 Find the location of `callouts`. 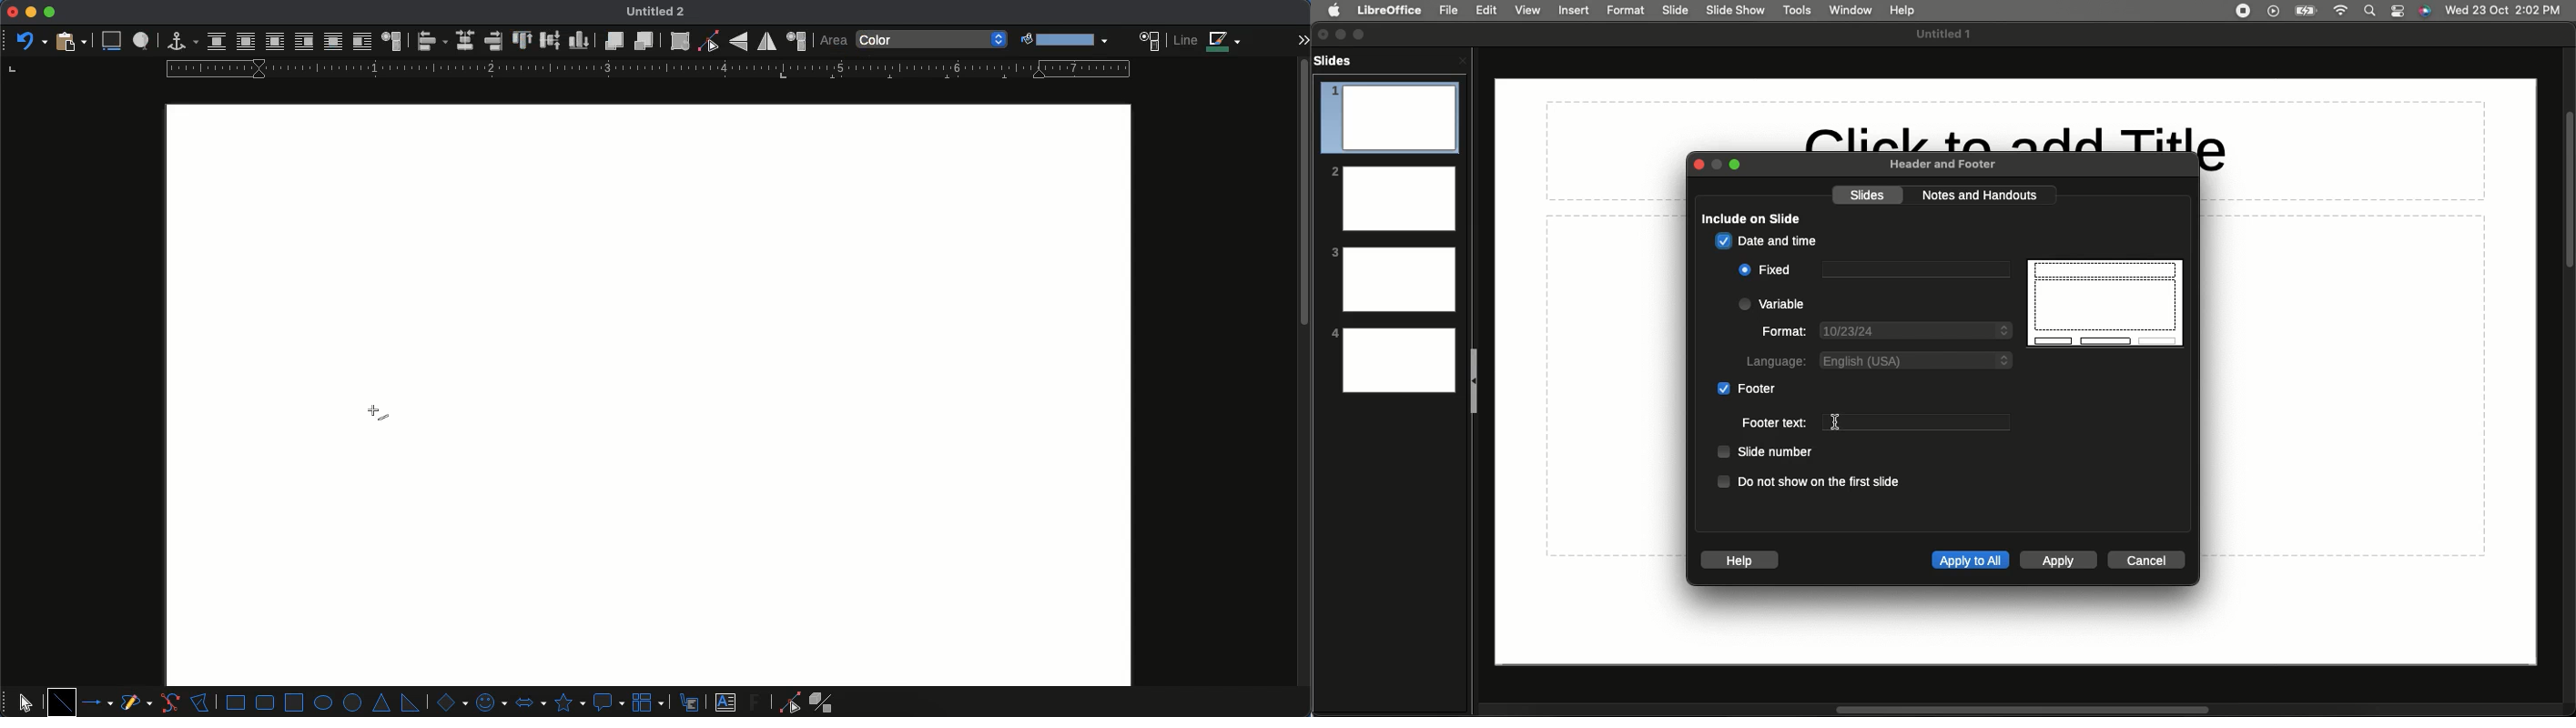

callouts is located at coordinates (691, 702).